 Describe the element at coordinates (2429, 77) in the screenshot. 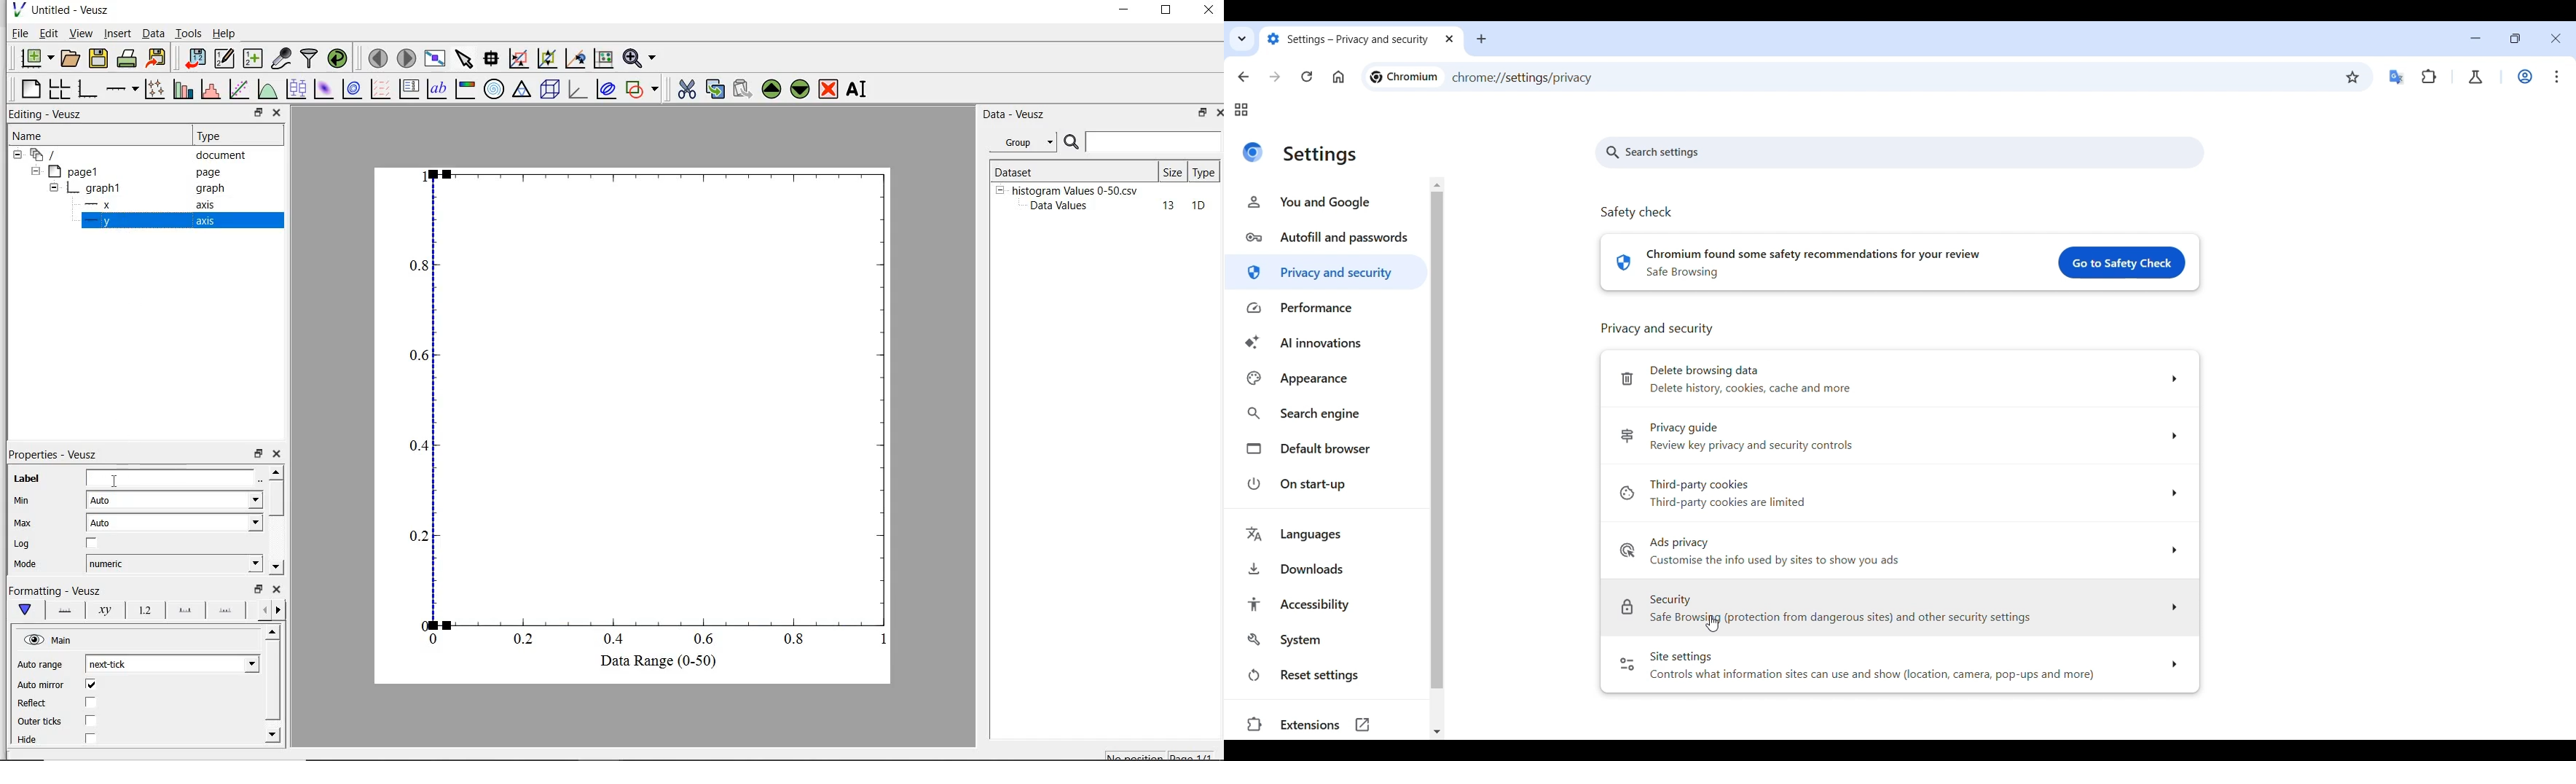

I see `Extensions` at that location.